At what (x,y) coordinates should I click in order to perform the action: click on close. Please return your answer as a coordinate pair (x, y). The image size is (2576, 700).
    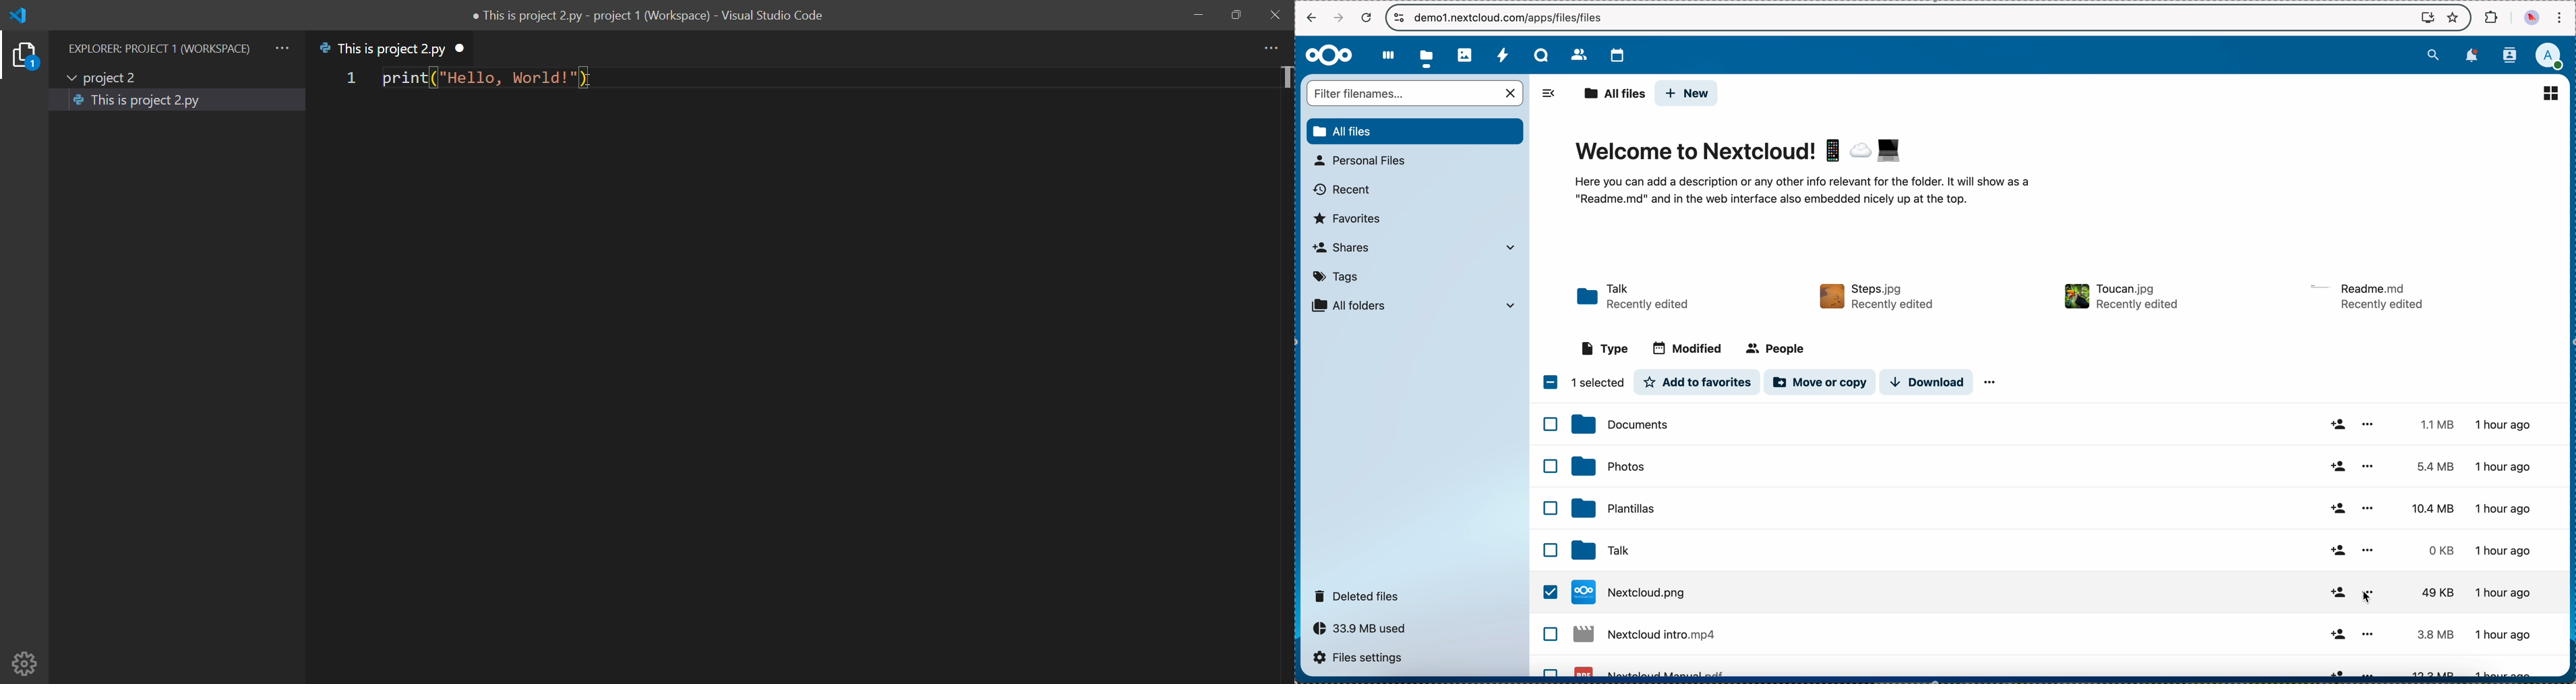
    Looking at the image, I should click on (1274, 16).